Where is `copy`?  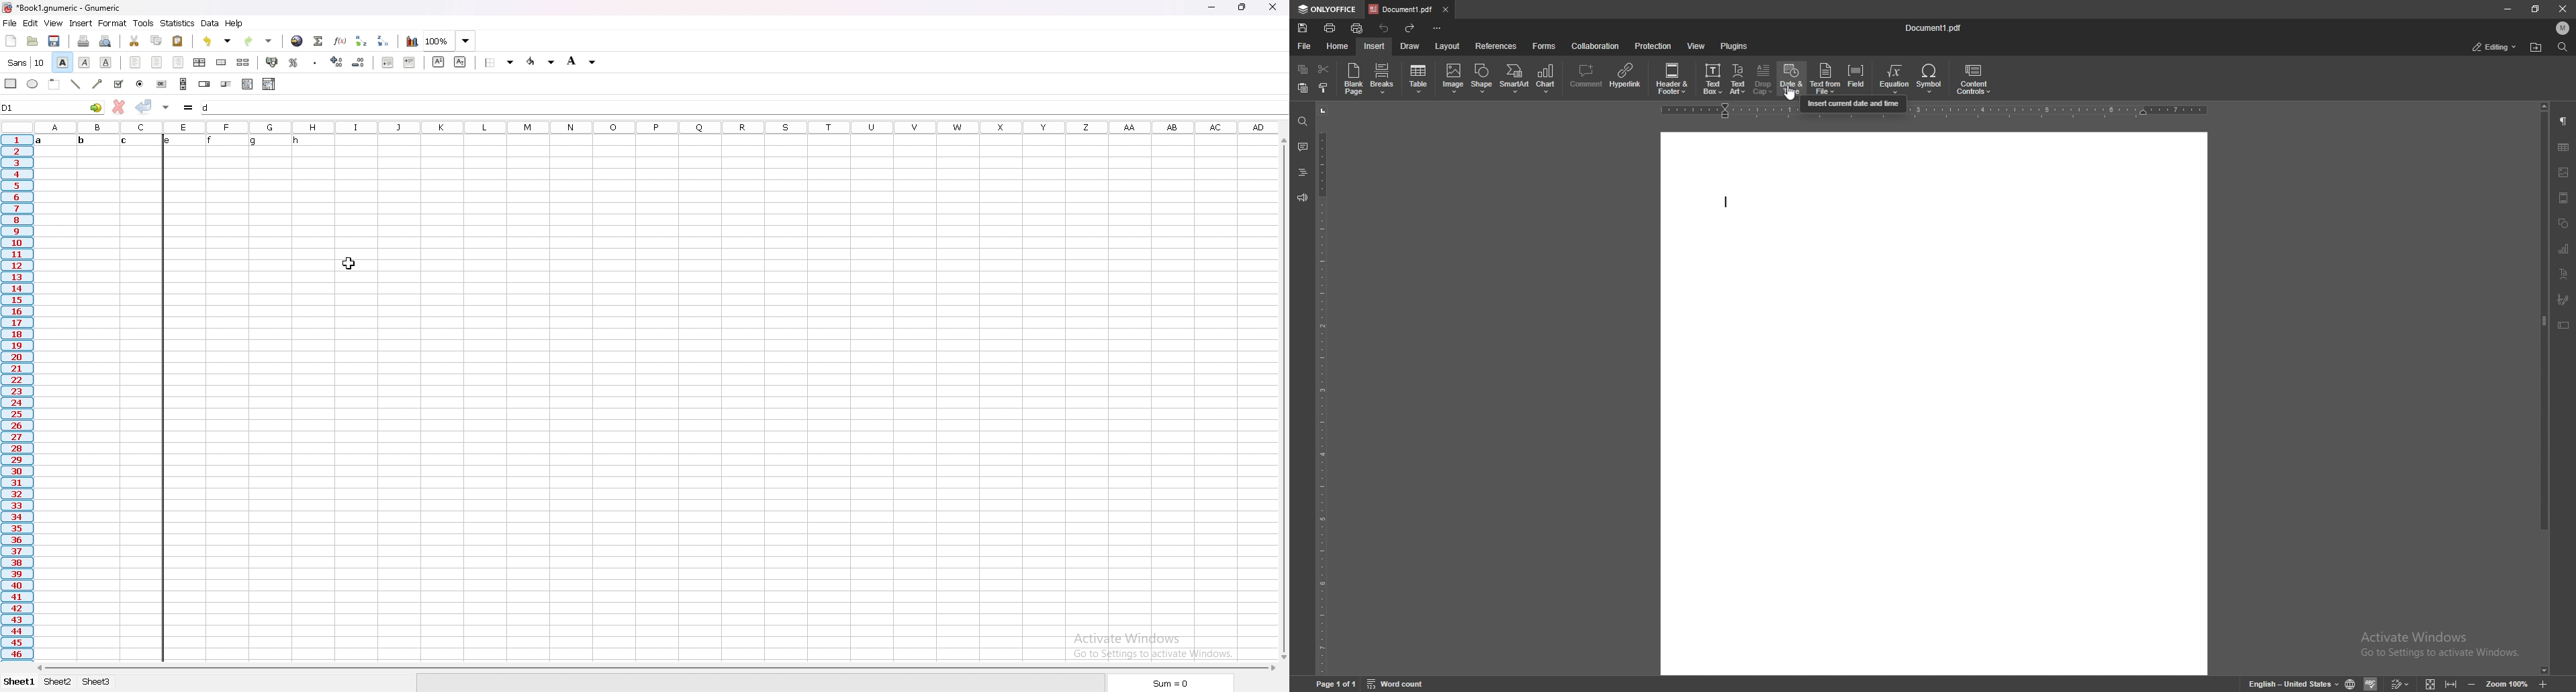
copy is located at coordinates (157, 40).